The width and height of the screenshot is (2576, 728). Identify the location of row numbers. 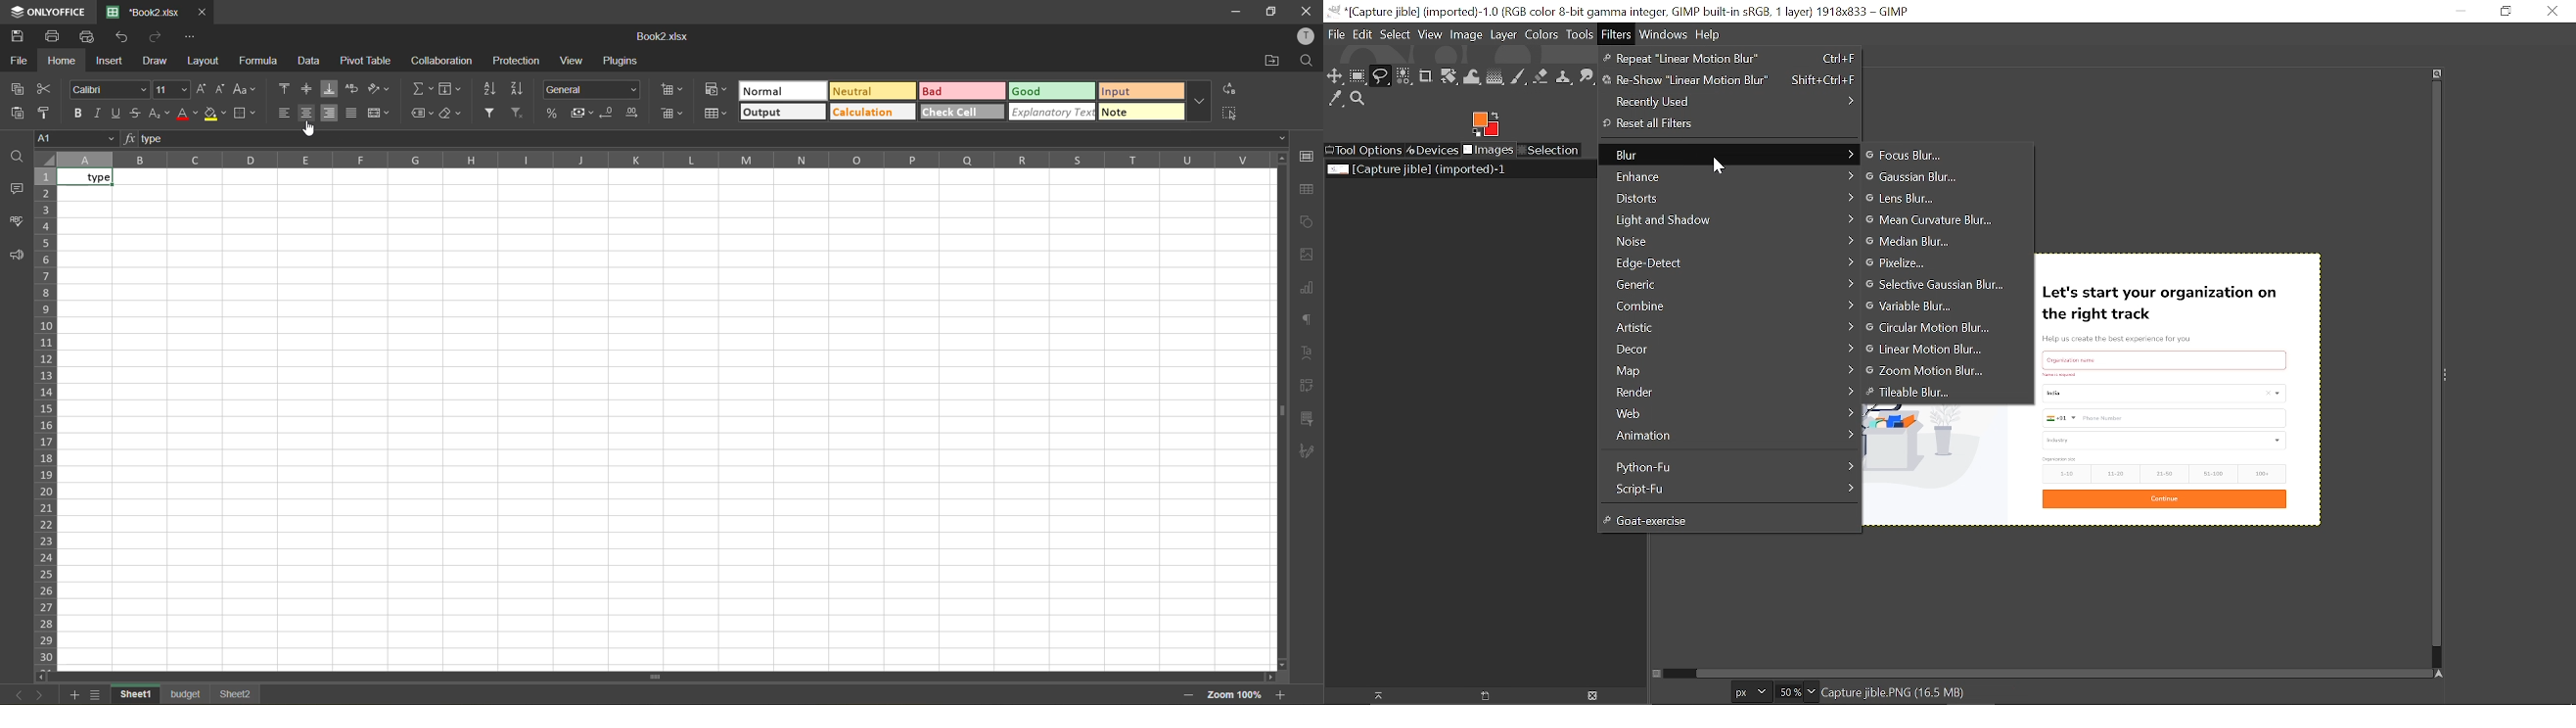
(50, 419).